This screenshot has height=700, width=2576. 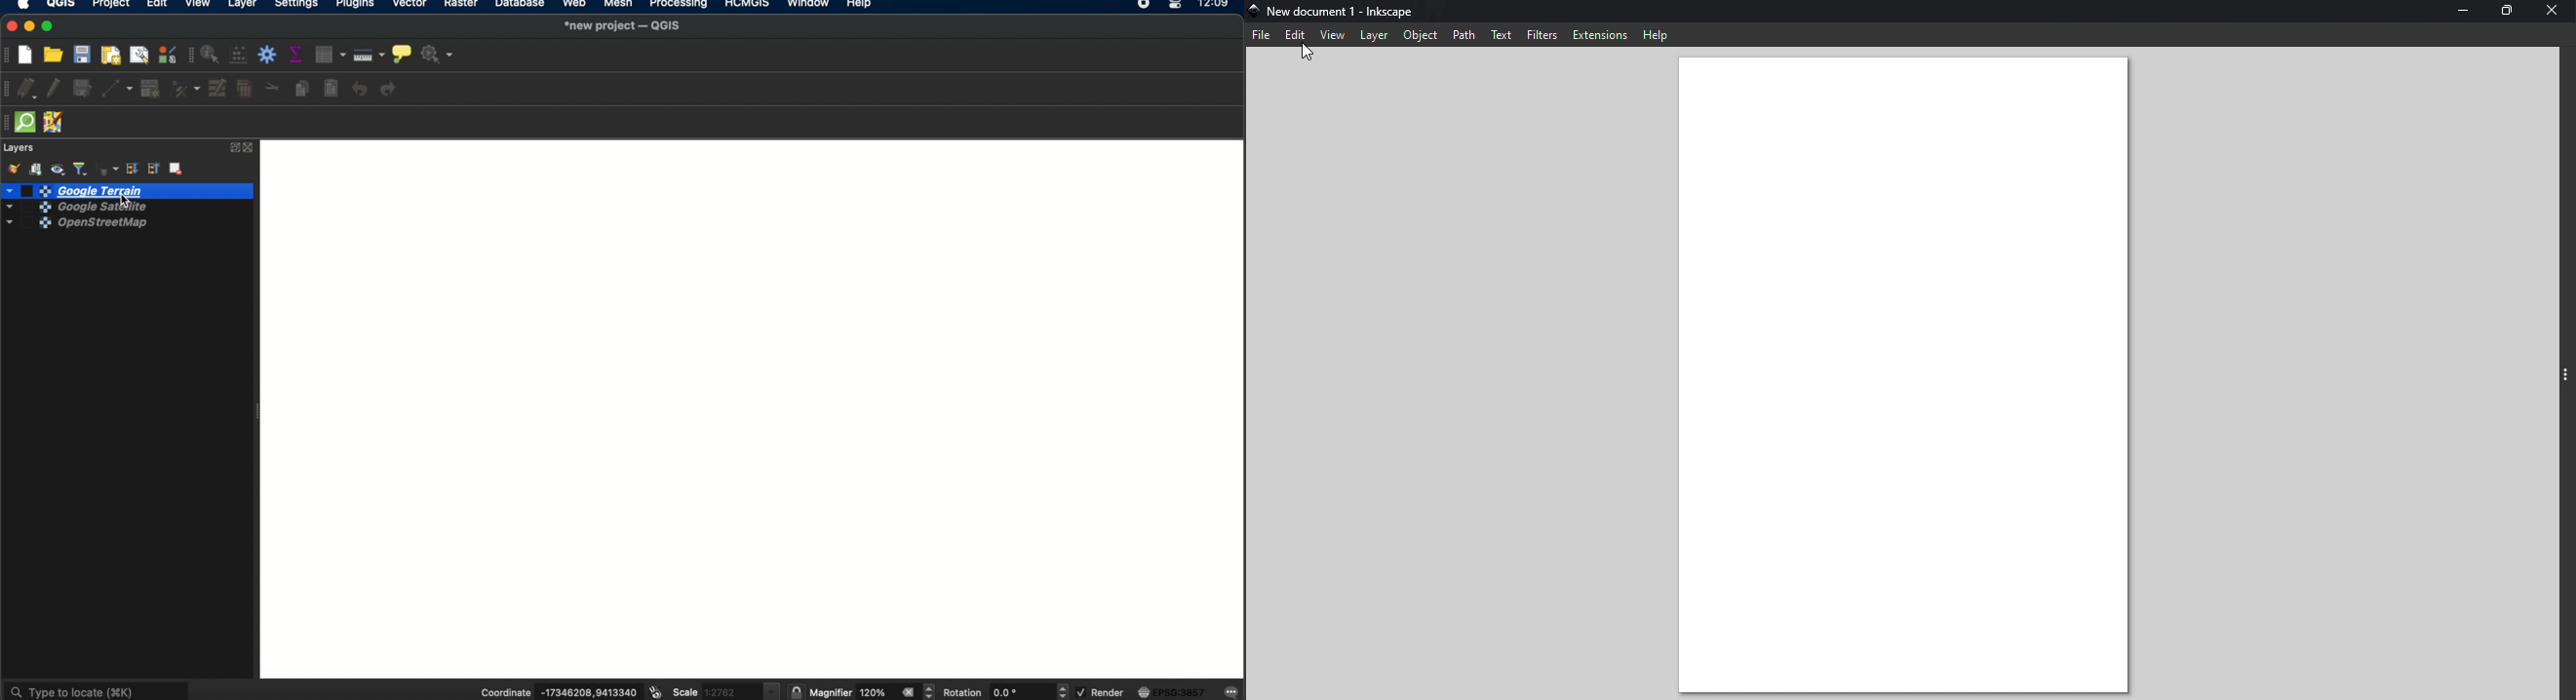 I want to click on Minimize, so click(x=2459, y=12).